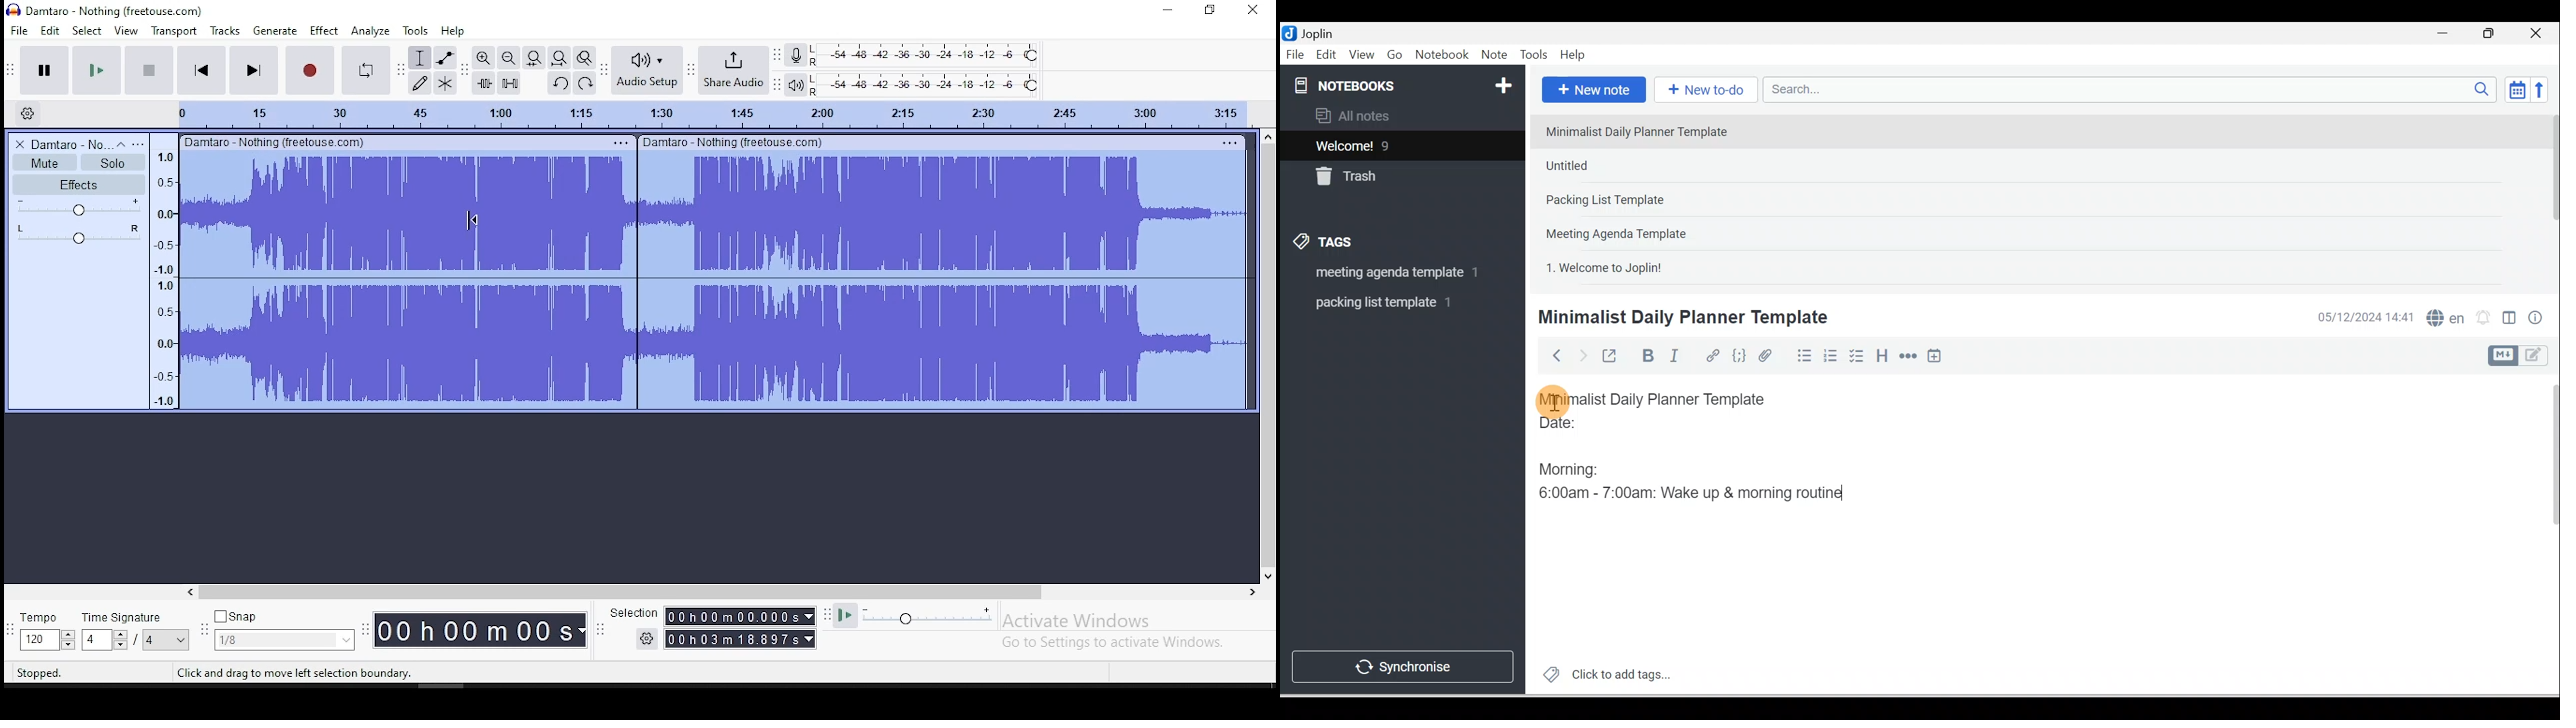 The width and height of the screenshot is (2576, 728). Describe the element at coordinates (1703, 91) in the screenshot. I see `New to-do` at that location.